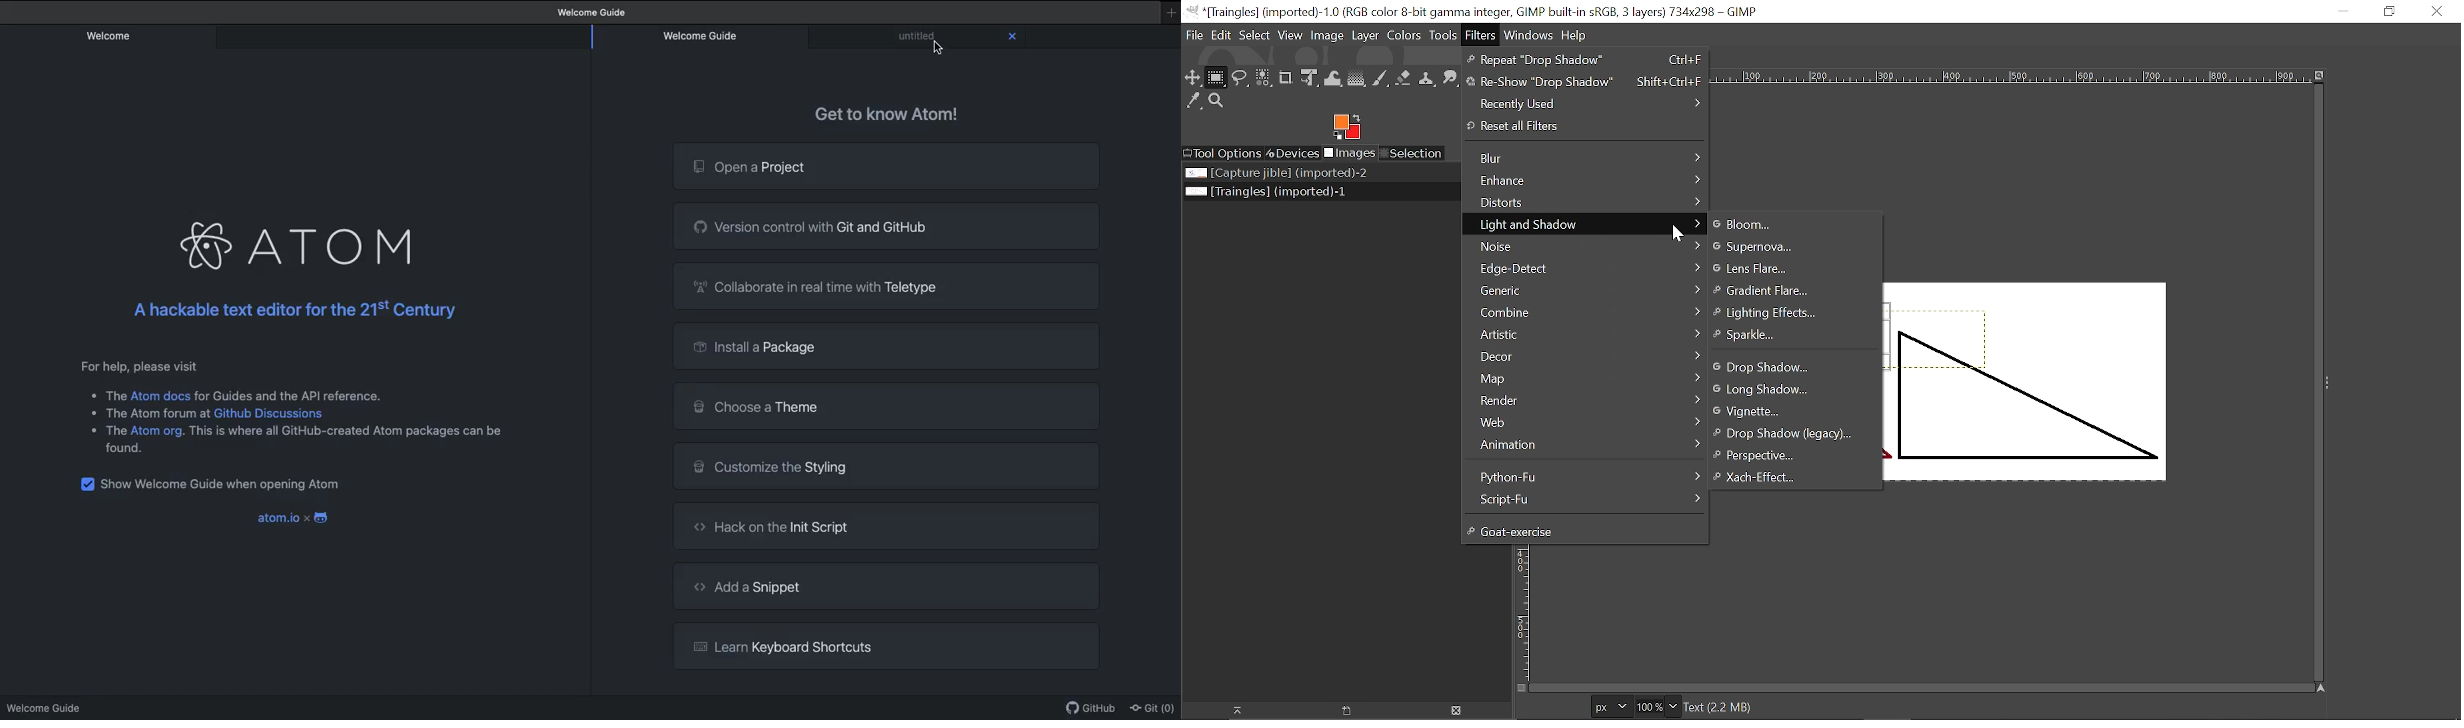  Describe the element at coordinates (1404, 36) in the screenshot. I see `Colors` at that location.